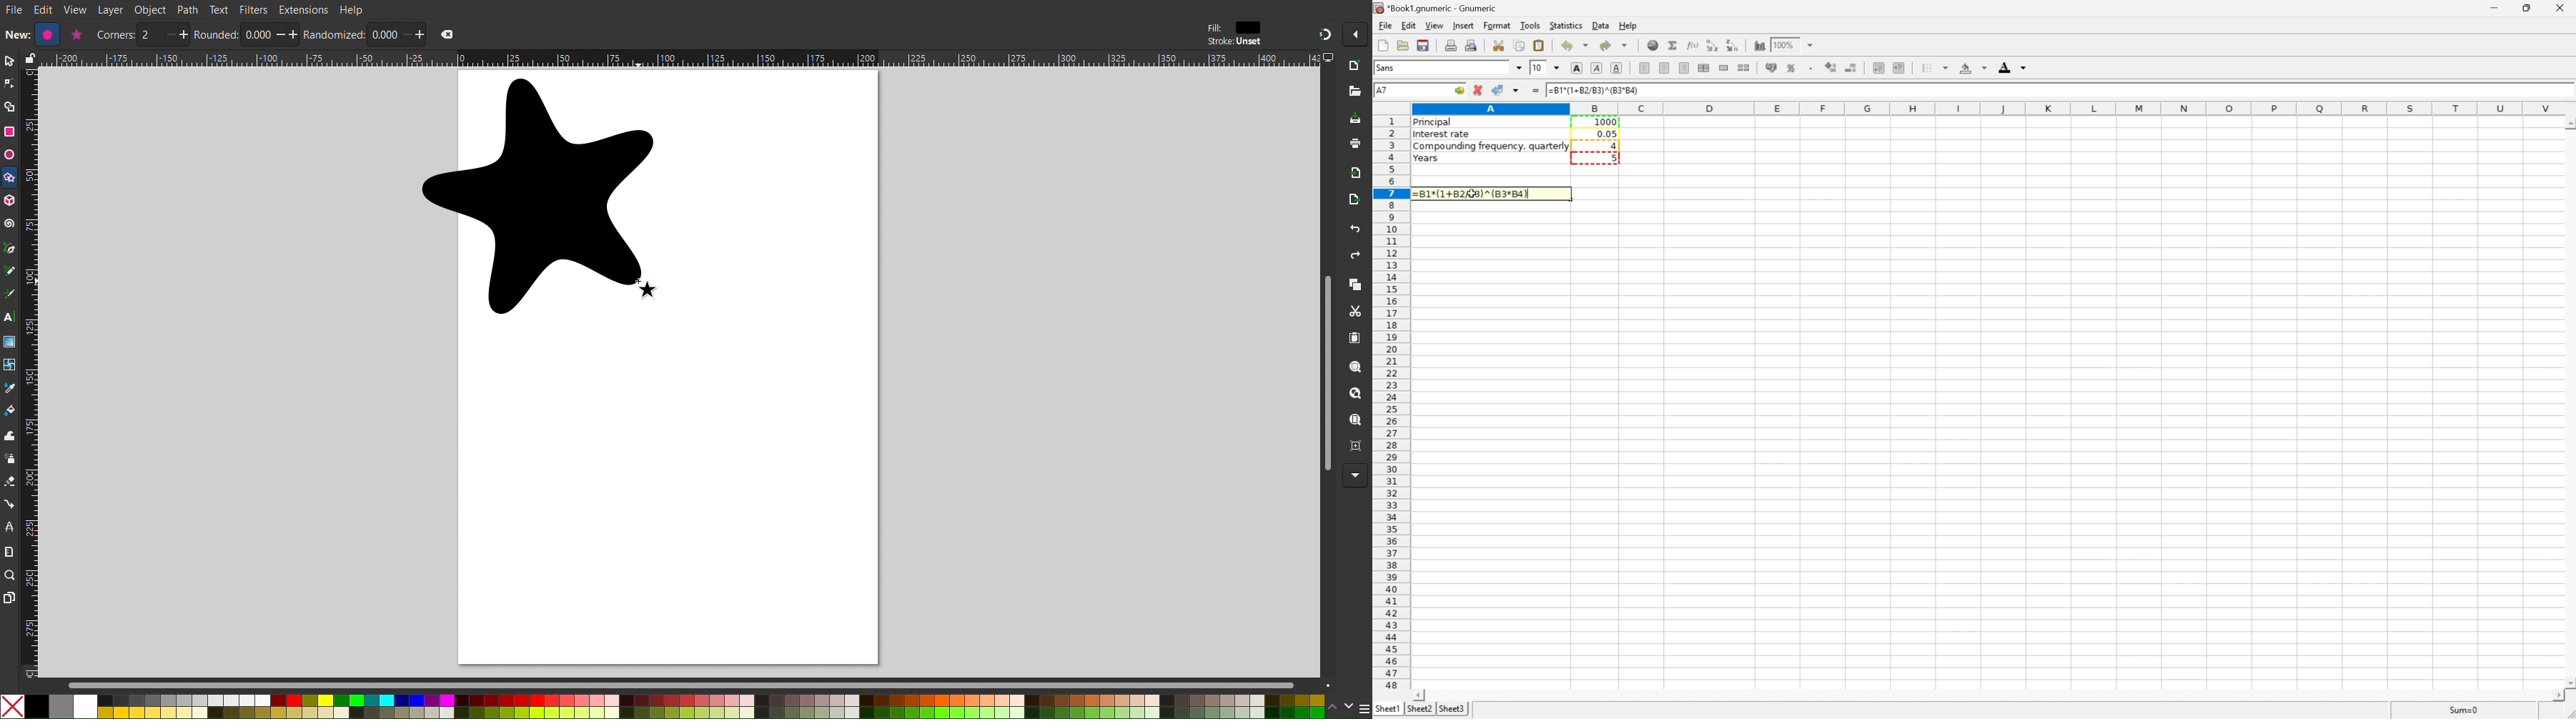 The height and width of the screenshot is (728, 2576). Describe the element at coordinates (188, 9) in the screenshot. I see `Path` at that location.